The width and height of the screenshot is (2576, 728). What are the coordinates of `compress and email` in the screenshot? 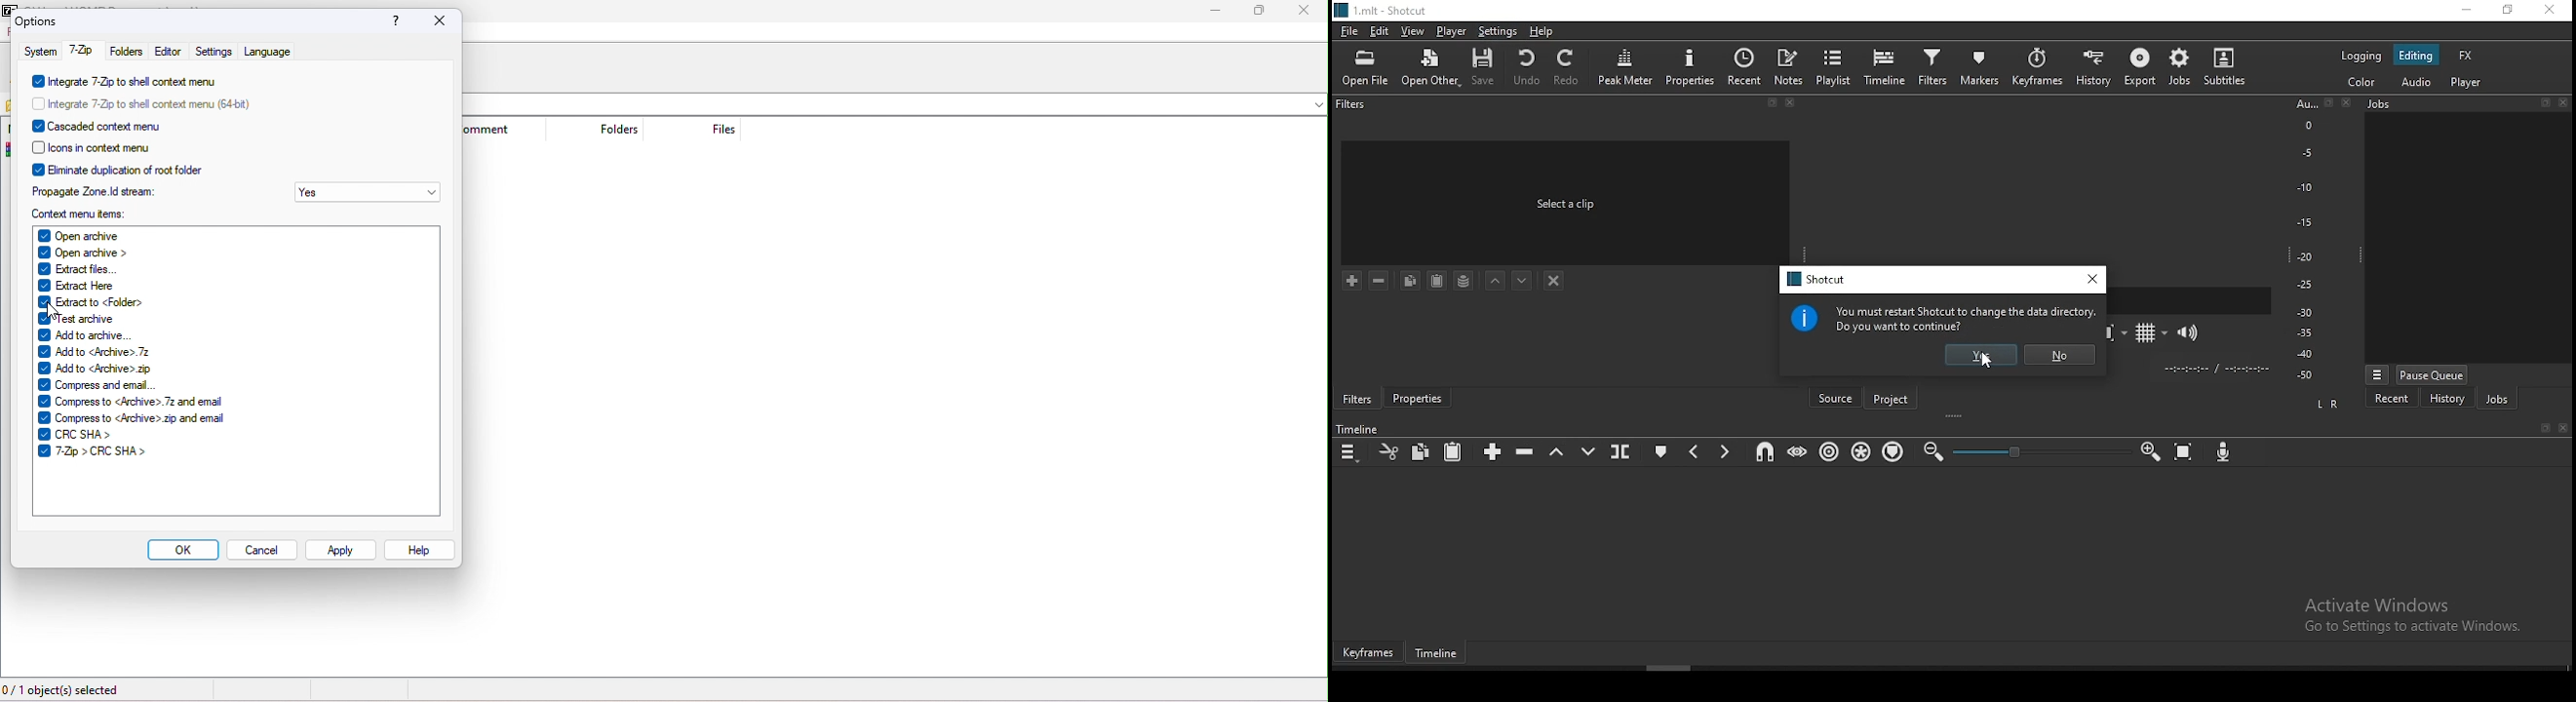 It's located at (104, 386).